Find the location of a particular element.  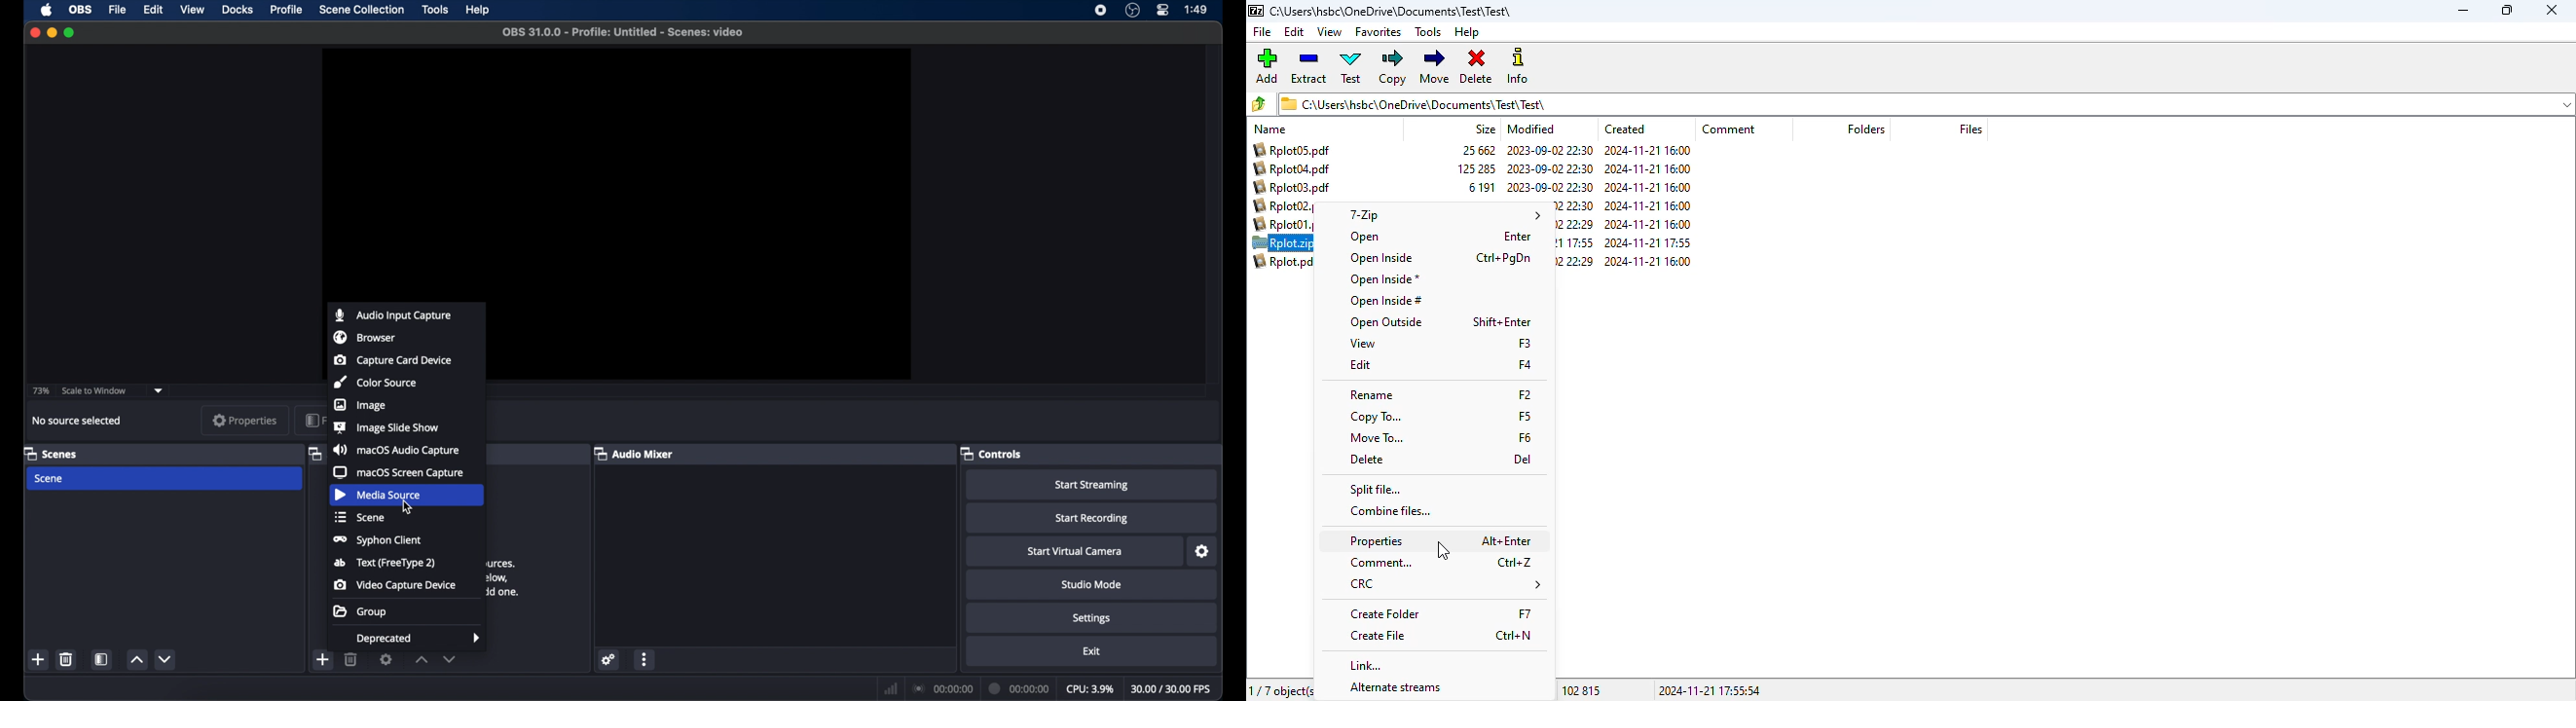

audio mixer is located at coordinates (632, 453).